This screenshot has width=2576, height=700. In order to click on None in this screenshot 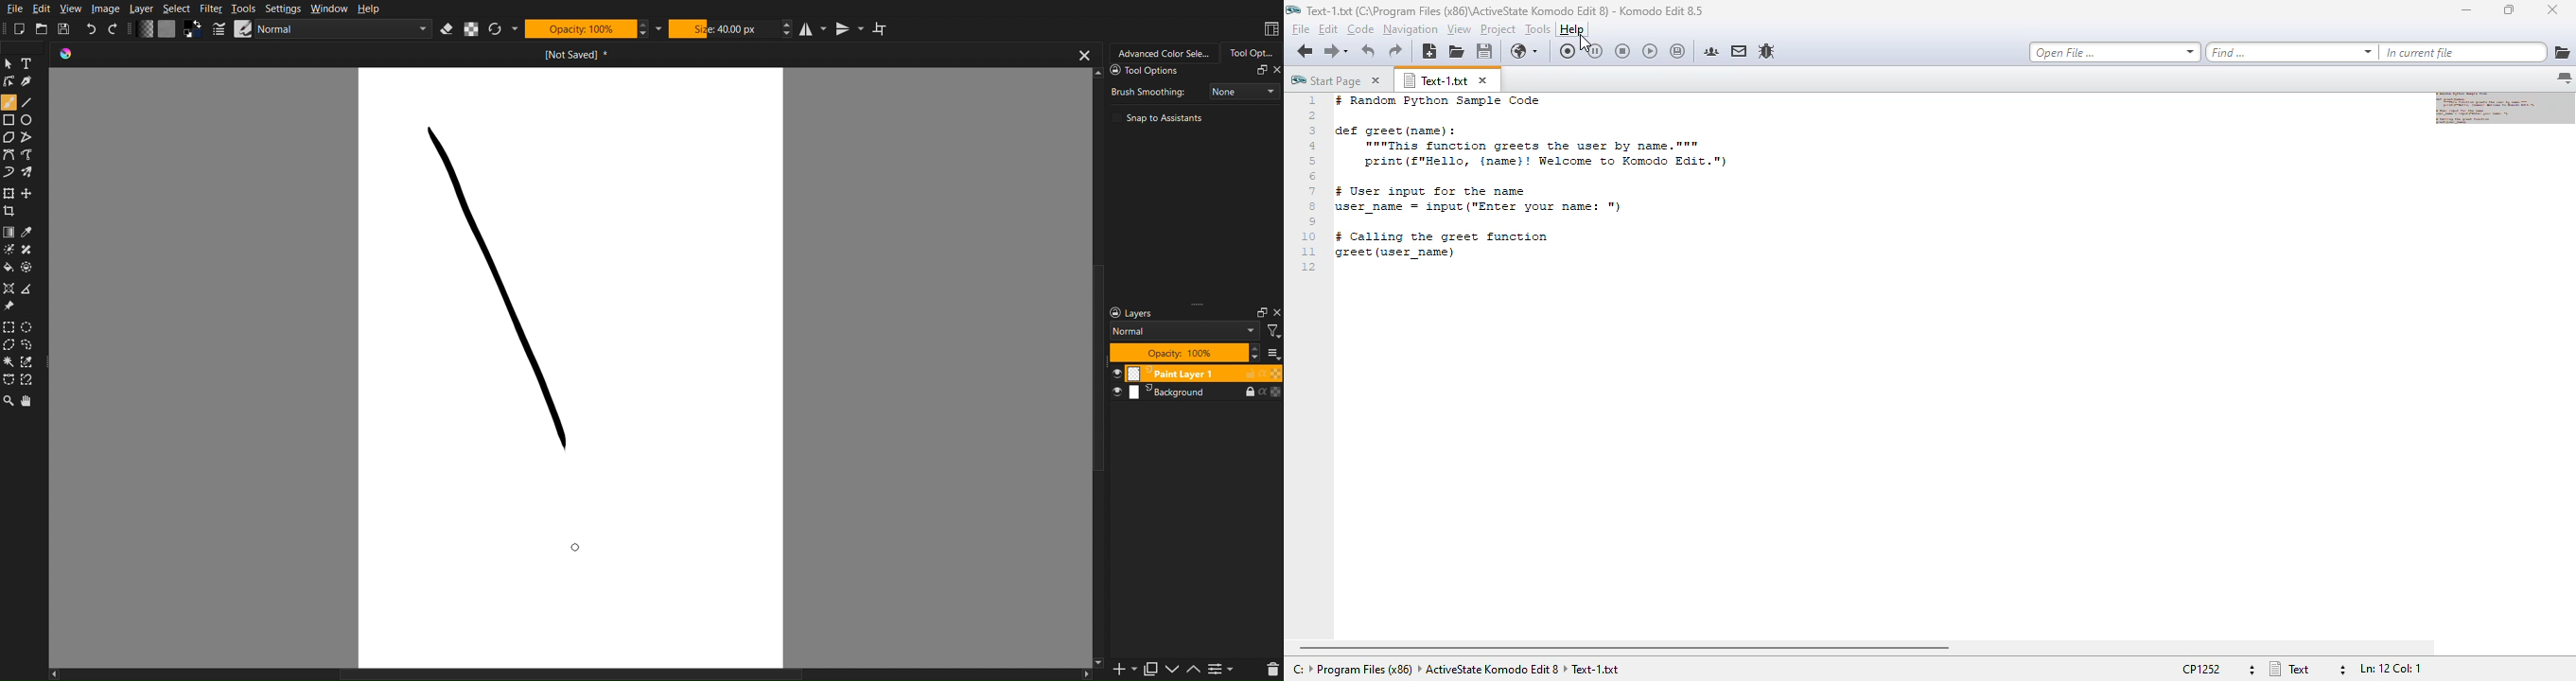, I will do `click(1244, 90)`.